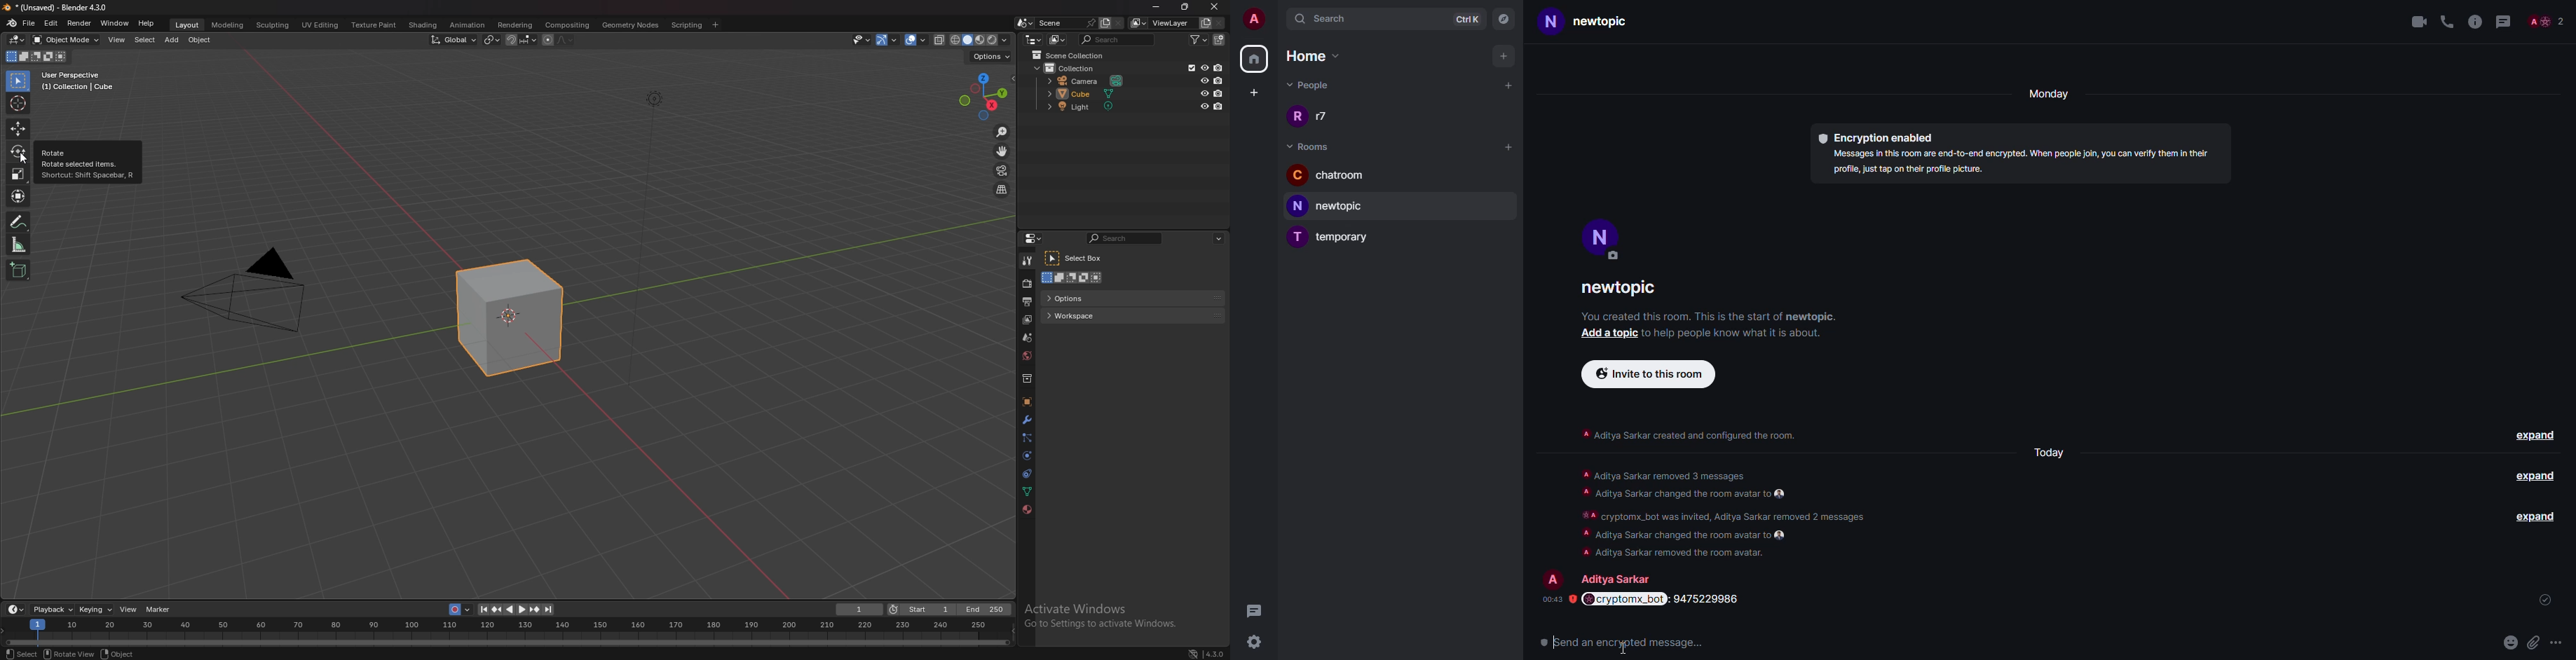 Image resolution: width=2576 pixels, height=672 pixels. I want to click on newtopic, so click(1334, 206).